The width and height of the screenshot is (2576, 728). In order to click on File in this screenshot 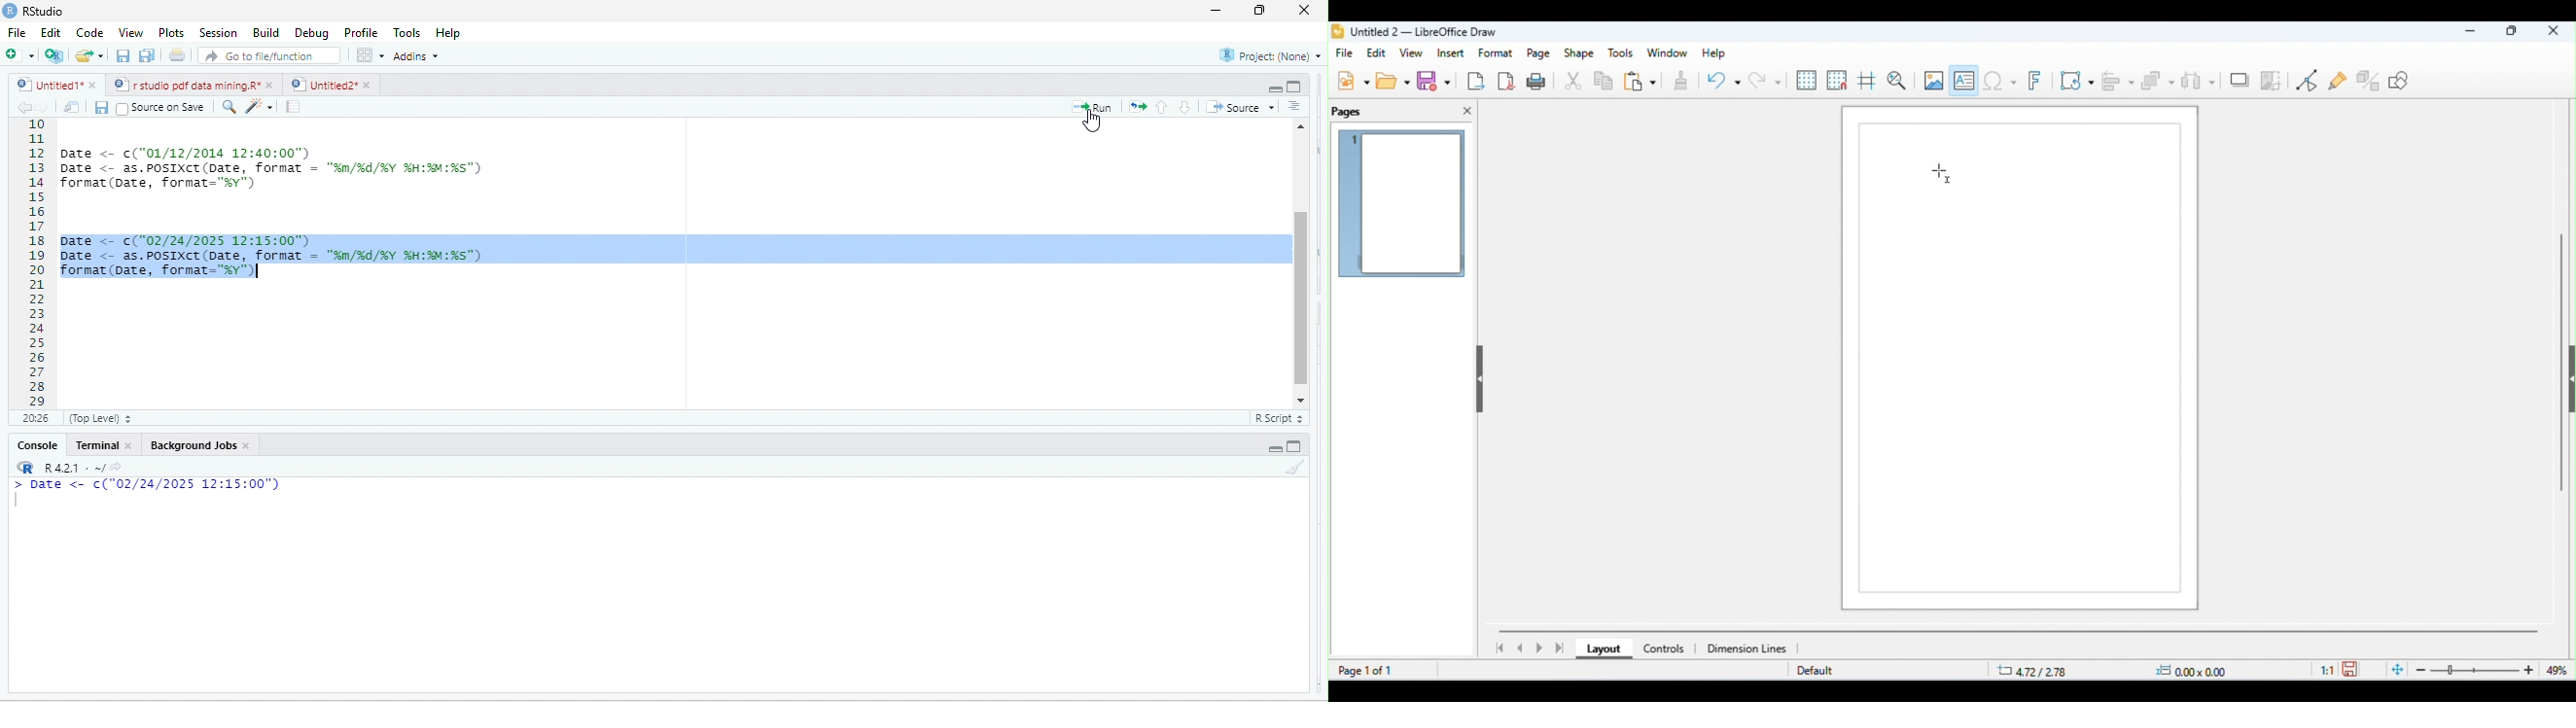, I will do `click(16, 34)`.